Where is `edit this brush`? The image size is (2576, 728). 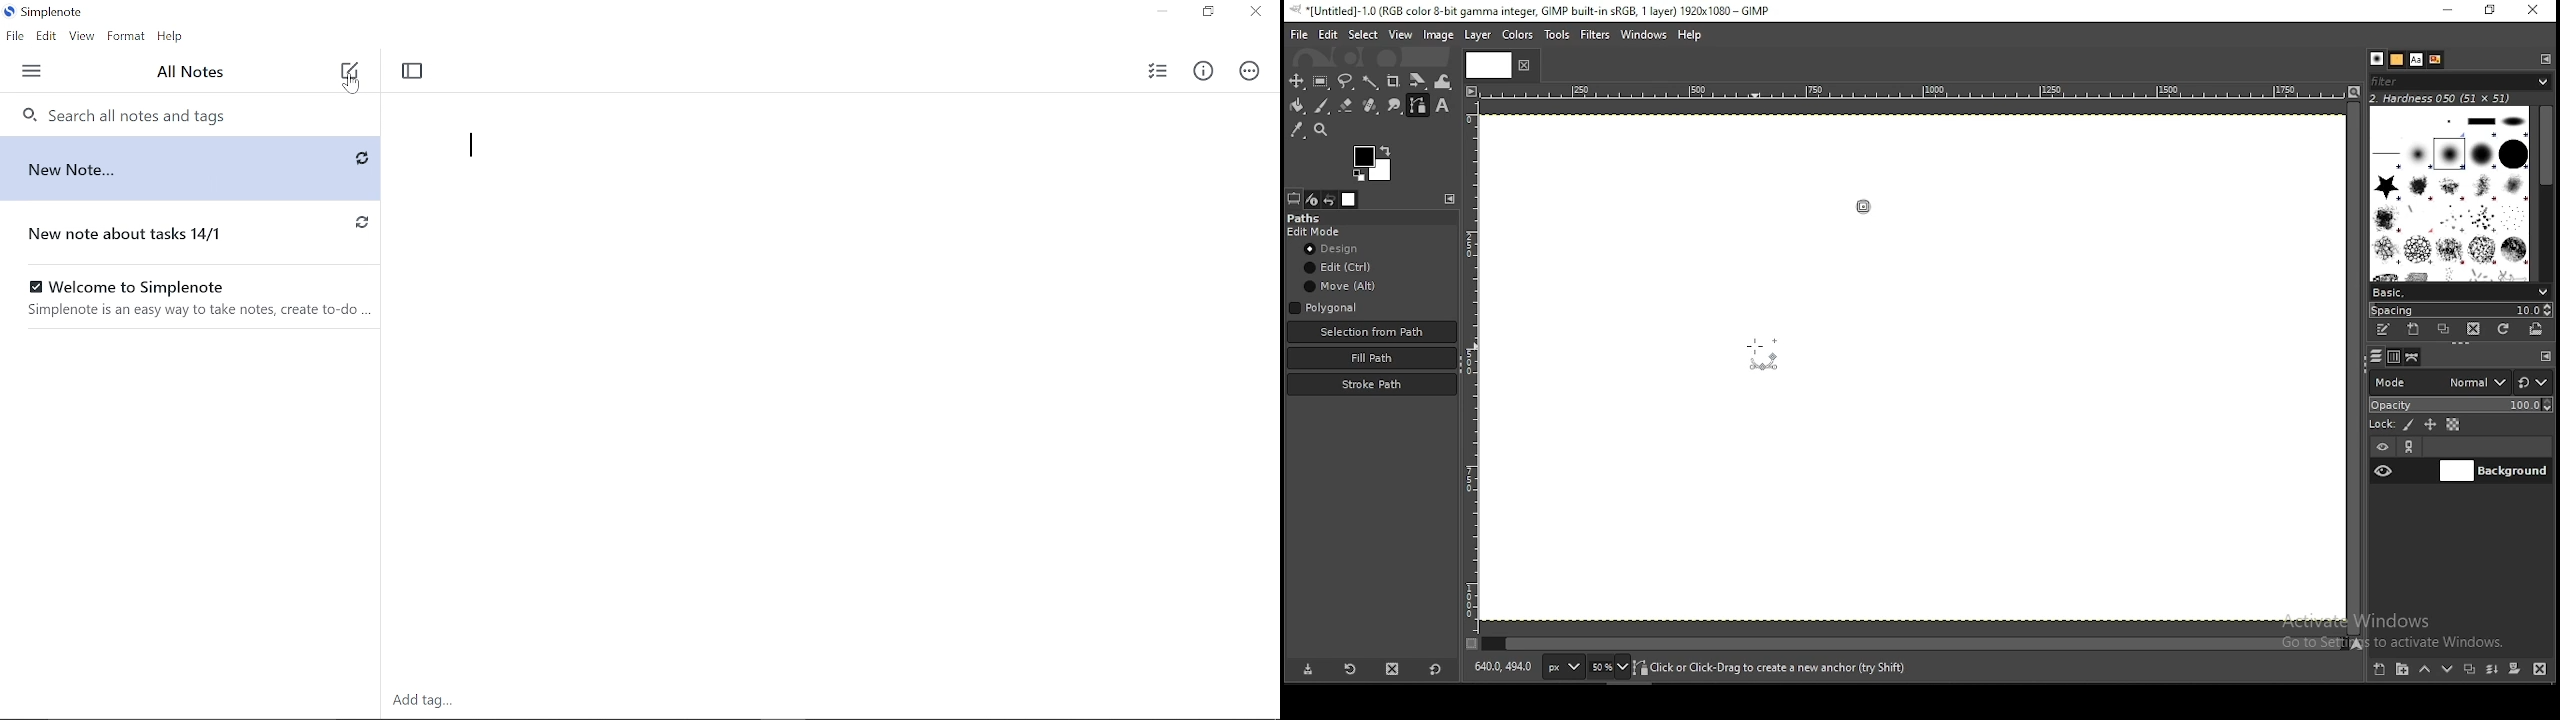
edit this brush is located at coordinates (2382, 329).